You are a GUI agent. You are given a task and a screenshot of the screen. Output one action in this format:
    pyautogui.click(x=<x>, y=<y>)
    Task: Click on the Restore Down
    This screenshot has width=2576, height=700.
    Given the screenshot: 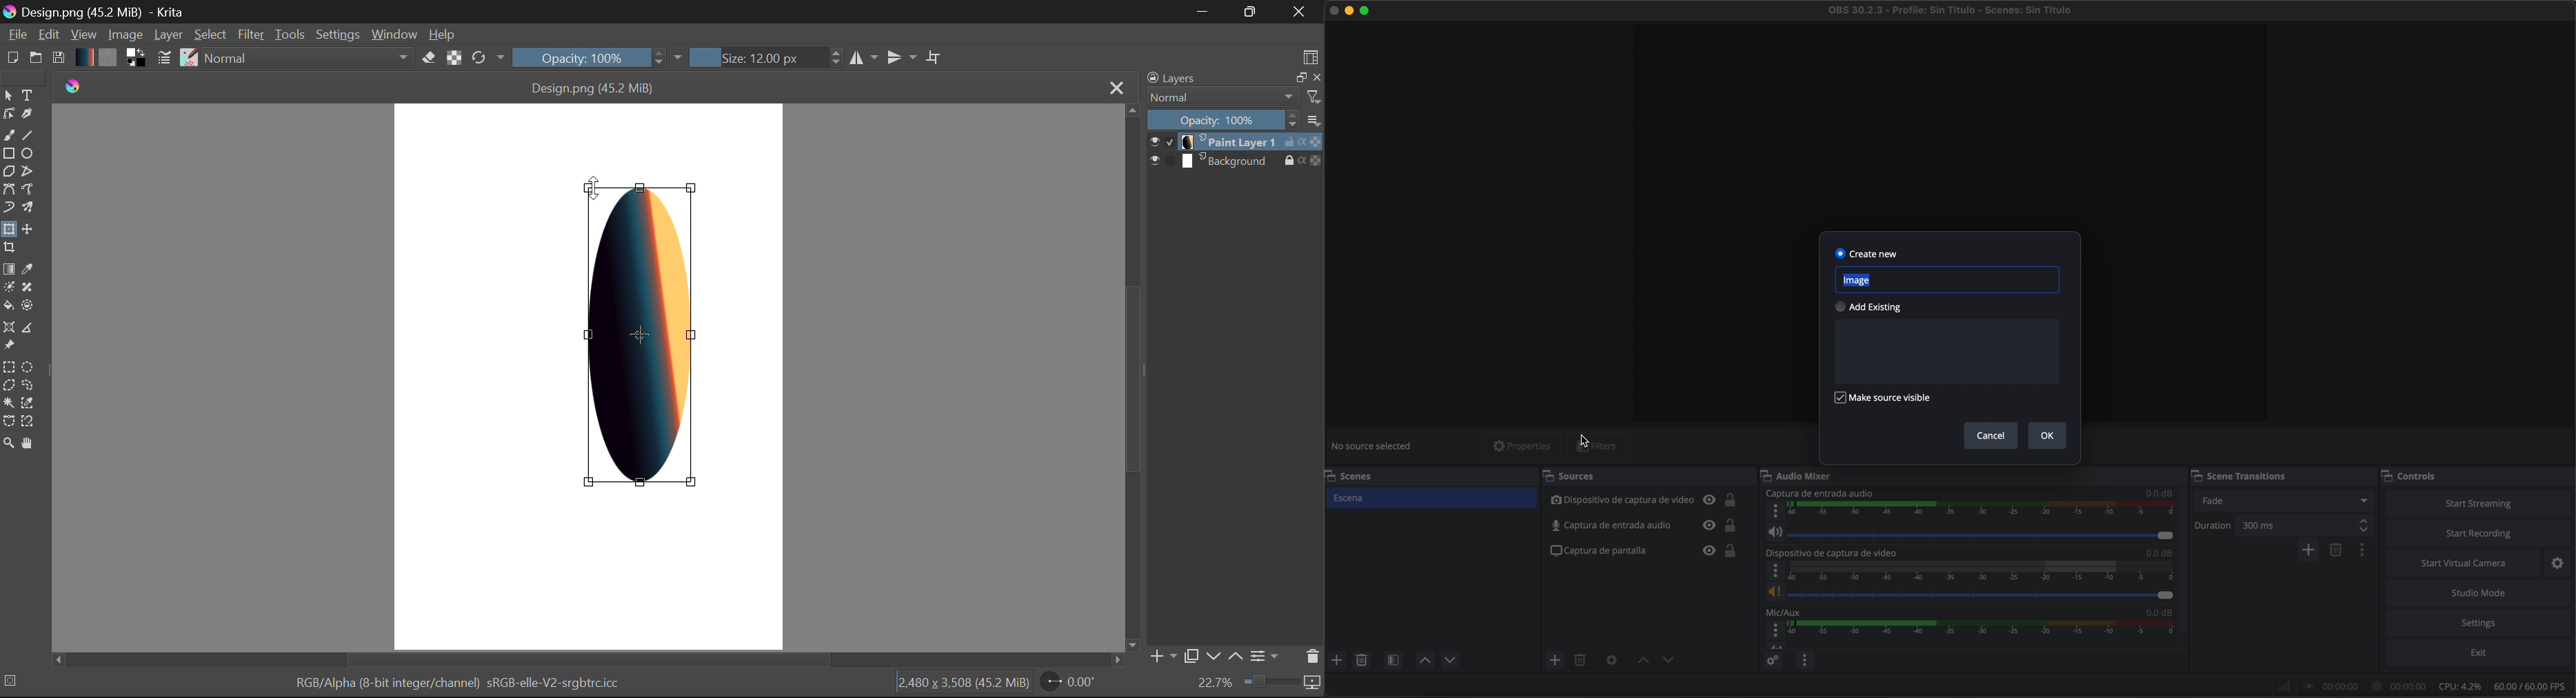 What is the action you would take?
    pyautogui.click(x=1200, y=12)
    